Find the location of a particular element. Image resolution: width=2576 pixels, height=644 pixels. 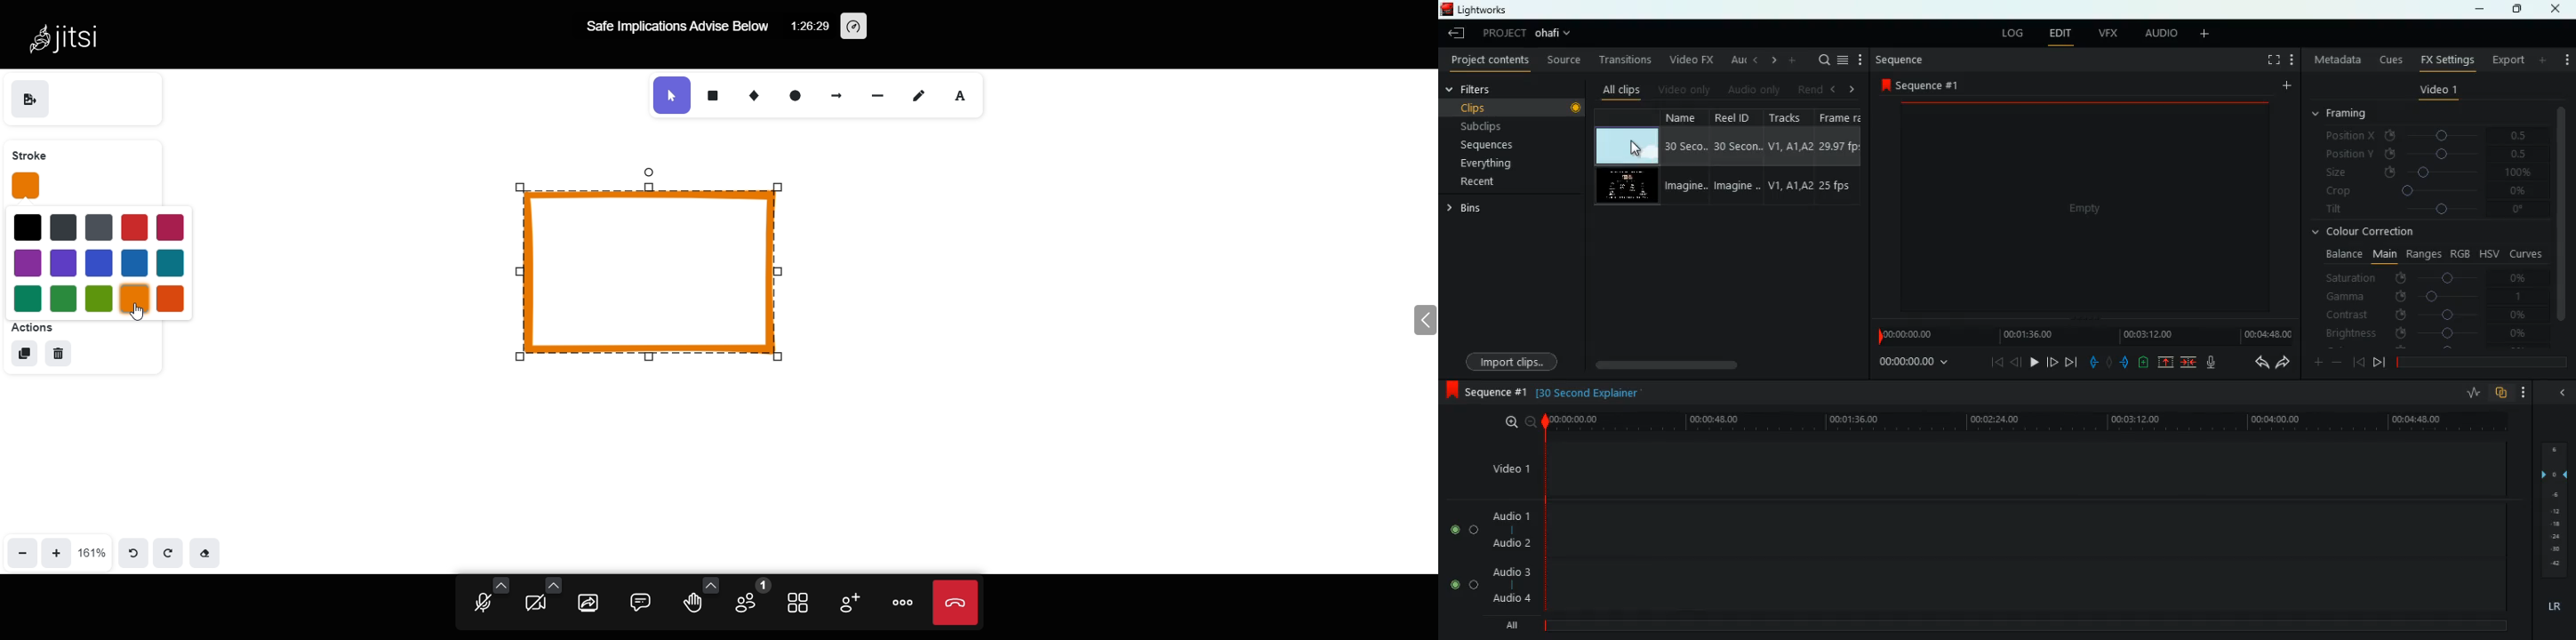

audio only is located at coordinates (1754, 89).